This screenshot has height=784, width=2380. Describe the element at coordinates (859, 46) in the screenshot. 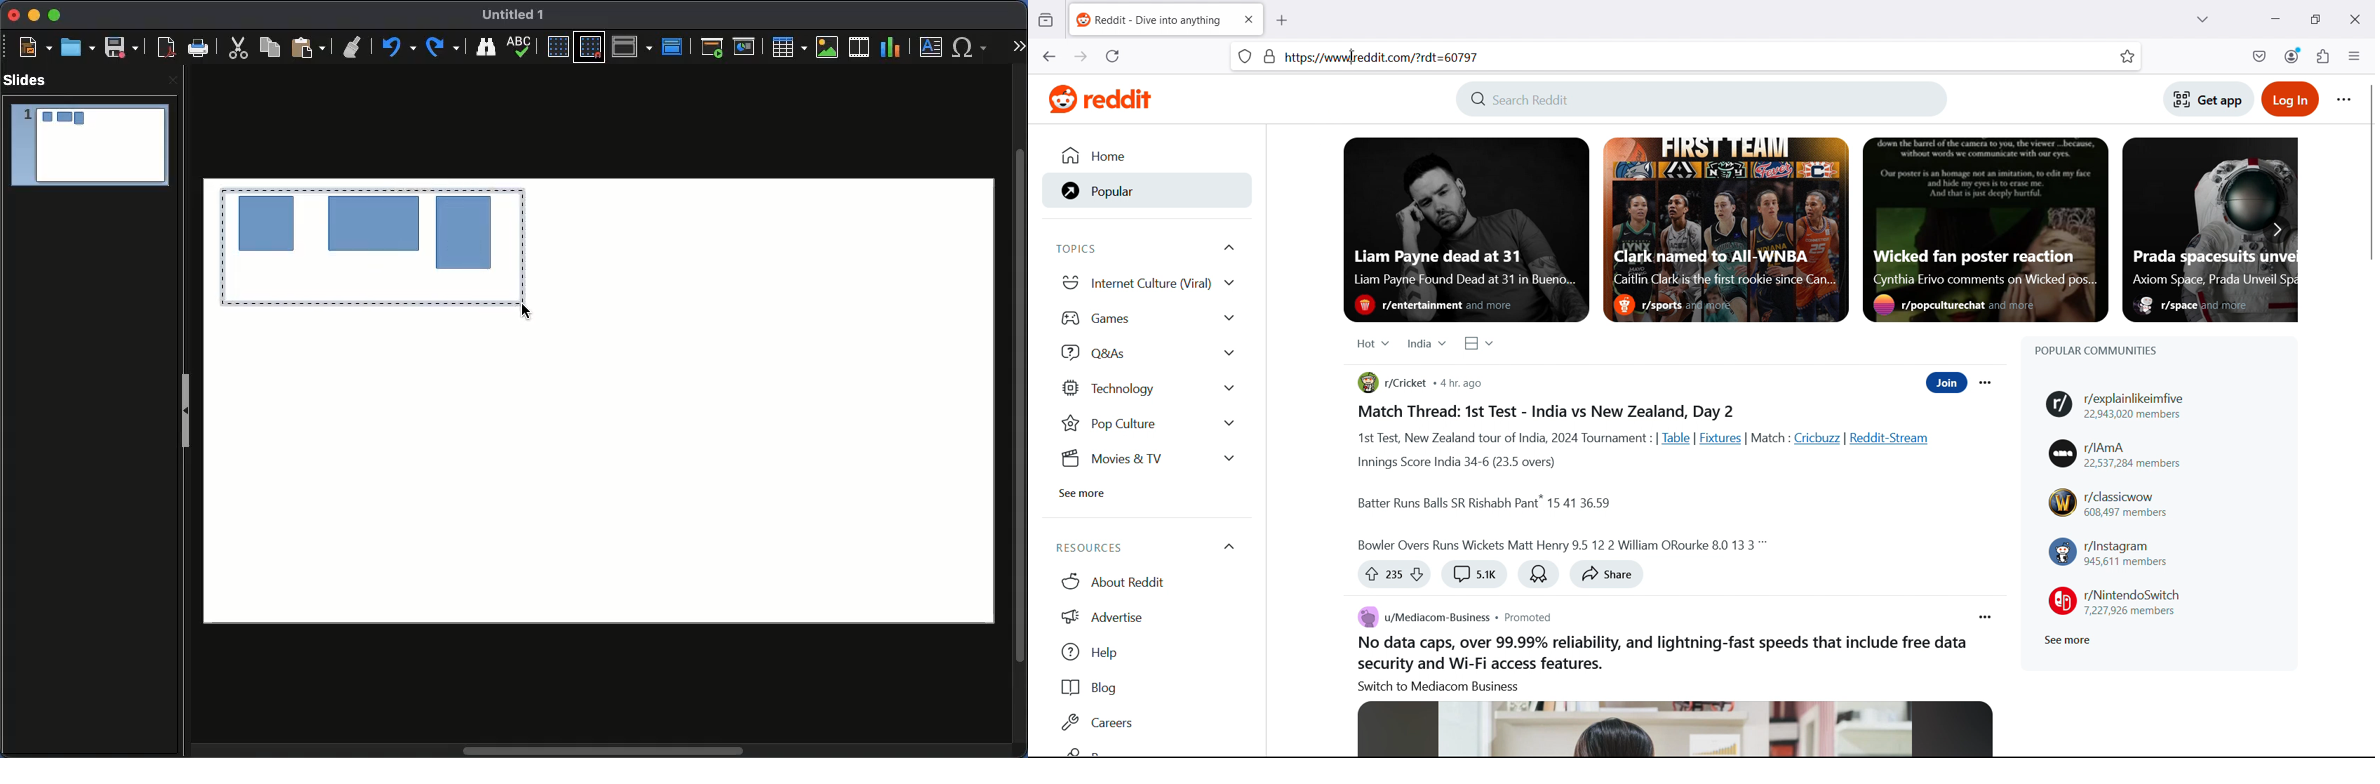

I see `Insert audio or video` at that location.